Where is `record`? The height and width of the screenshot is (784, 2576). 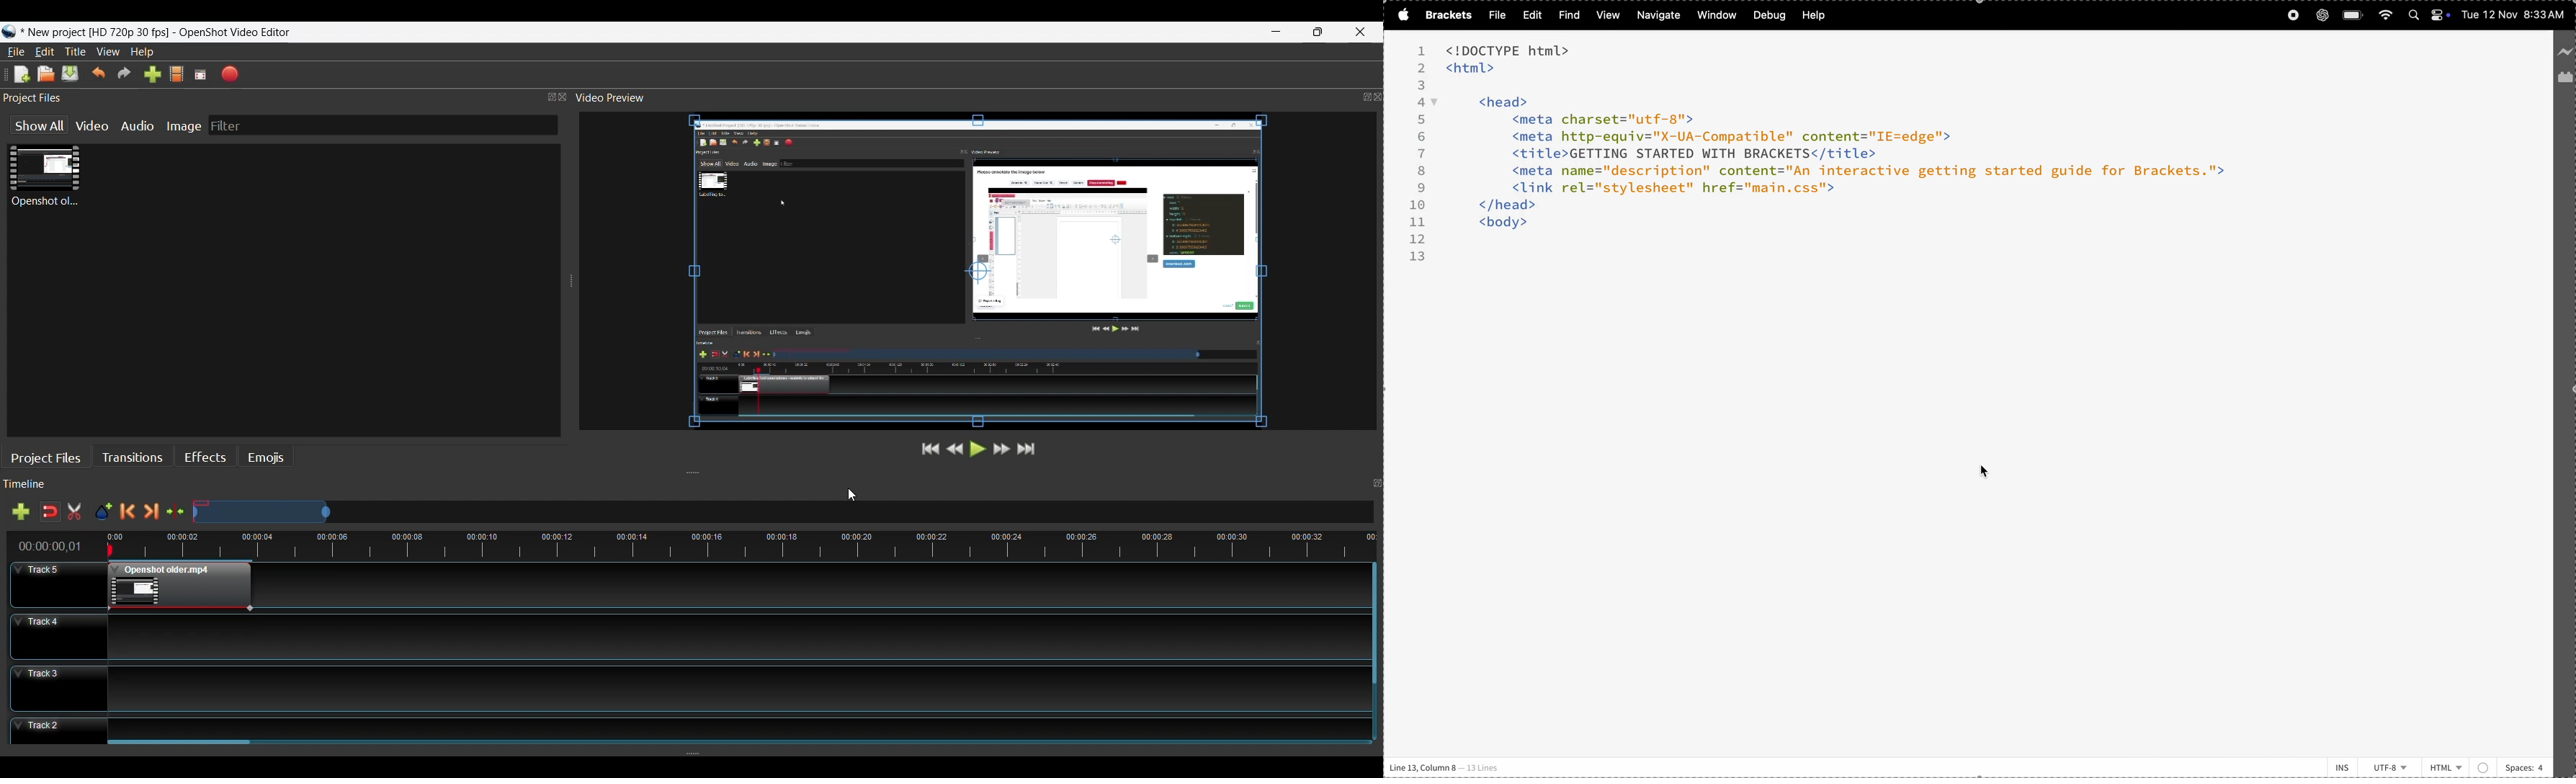
record is located at coordinates (2292, 15).